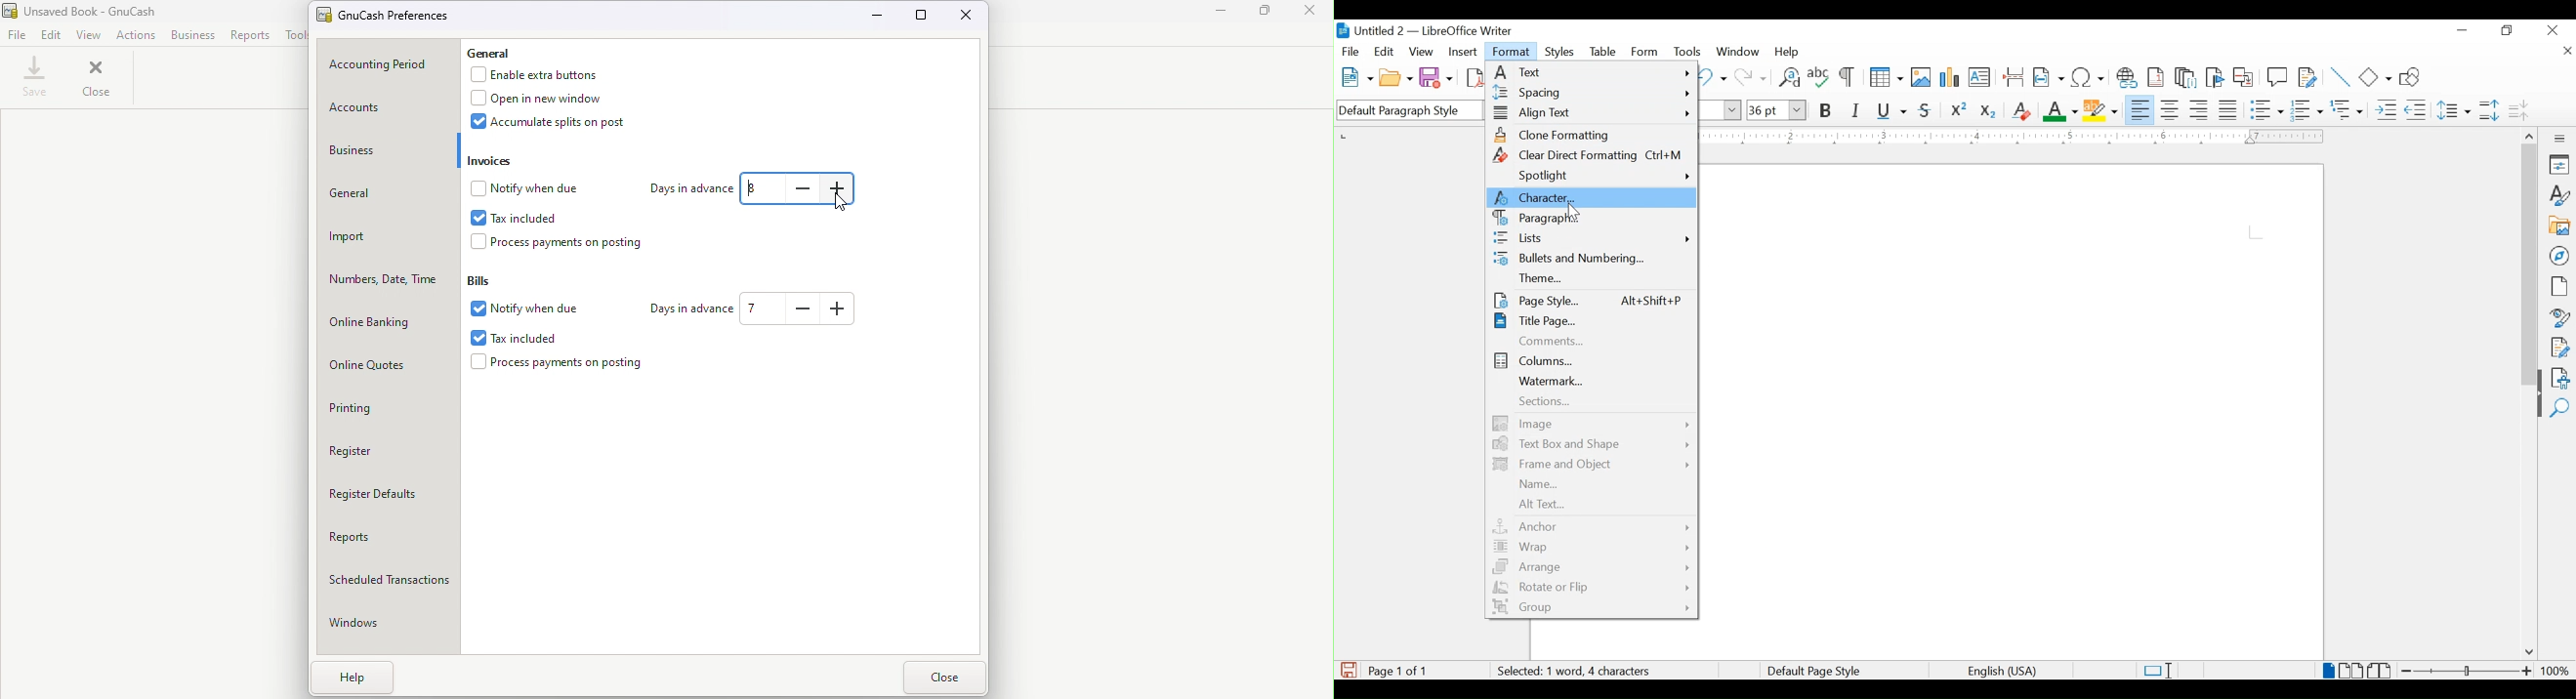 Image resolution: width=2576 pixels, height=700 pixels. Describe the element at coordinates (2141, 109) in the screenshot. I see `align left` at that location.